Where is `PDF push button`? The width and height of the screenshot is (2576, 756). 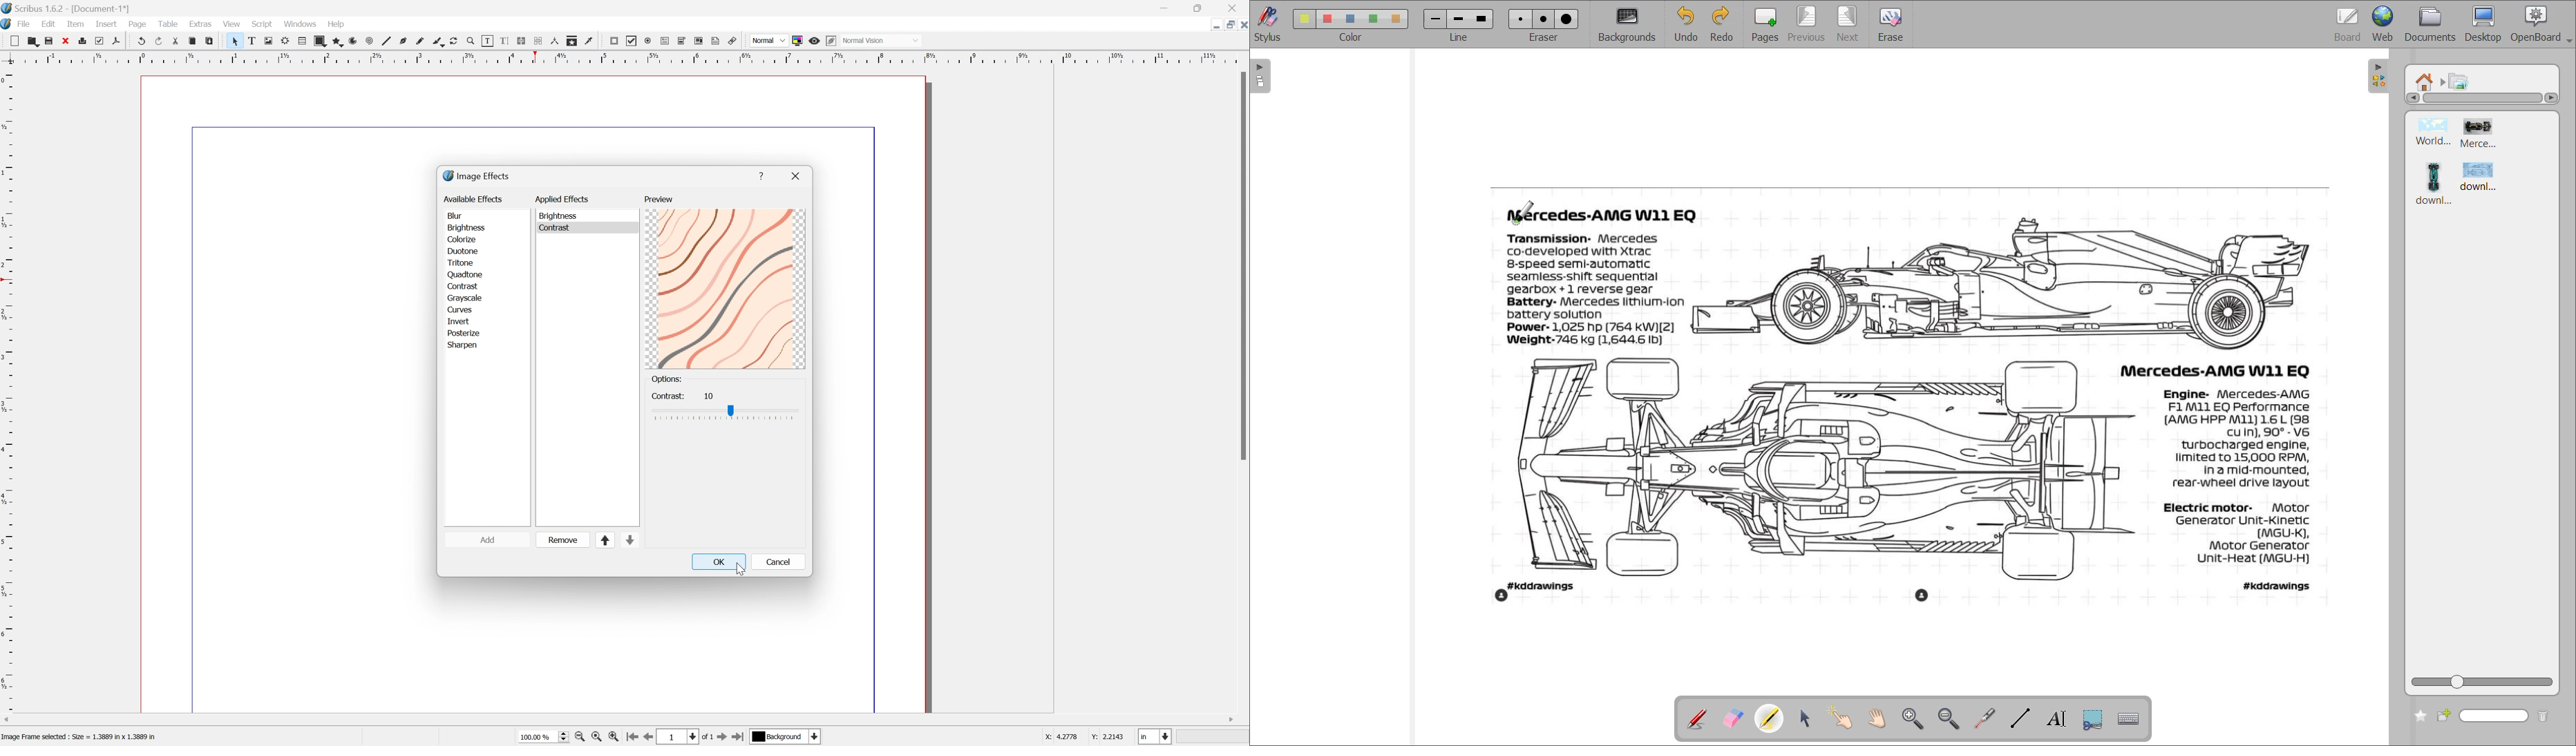 PDF push button is located at coordinates (615, 41).